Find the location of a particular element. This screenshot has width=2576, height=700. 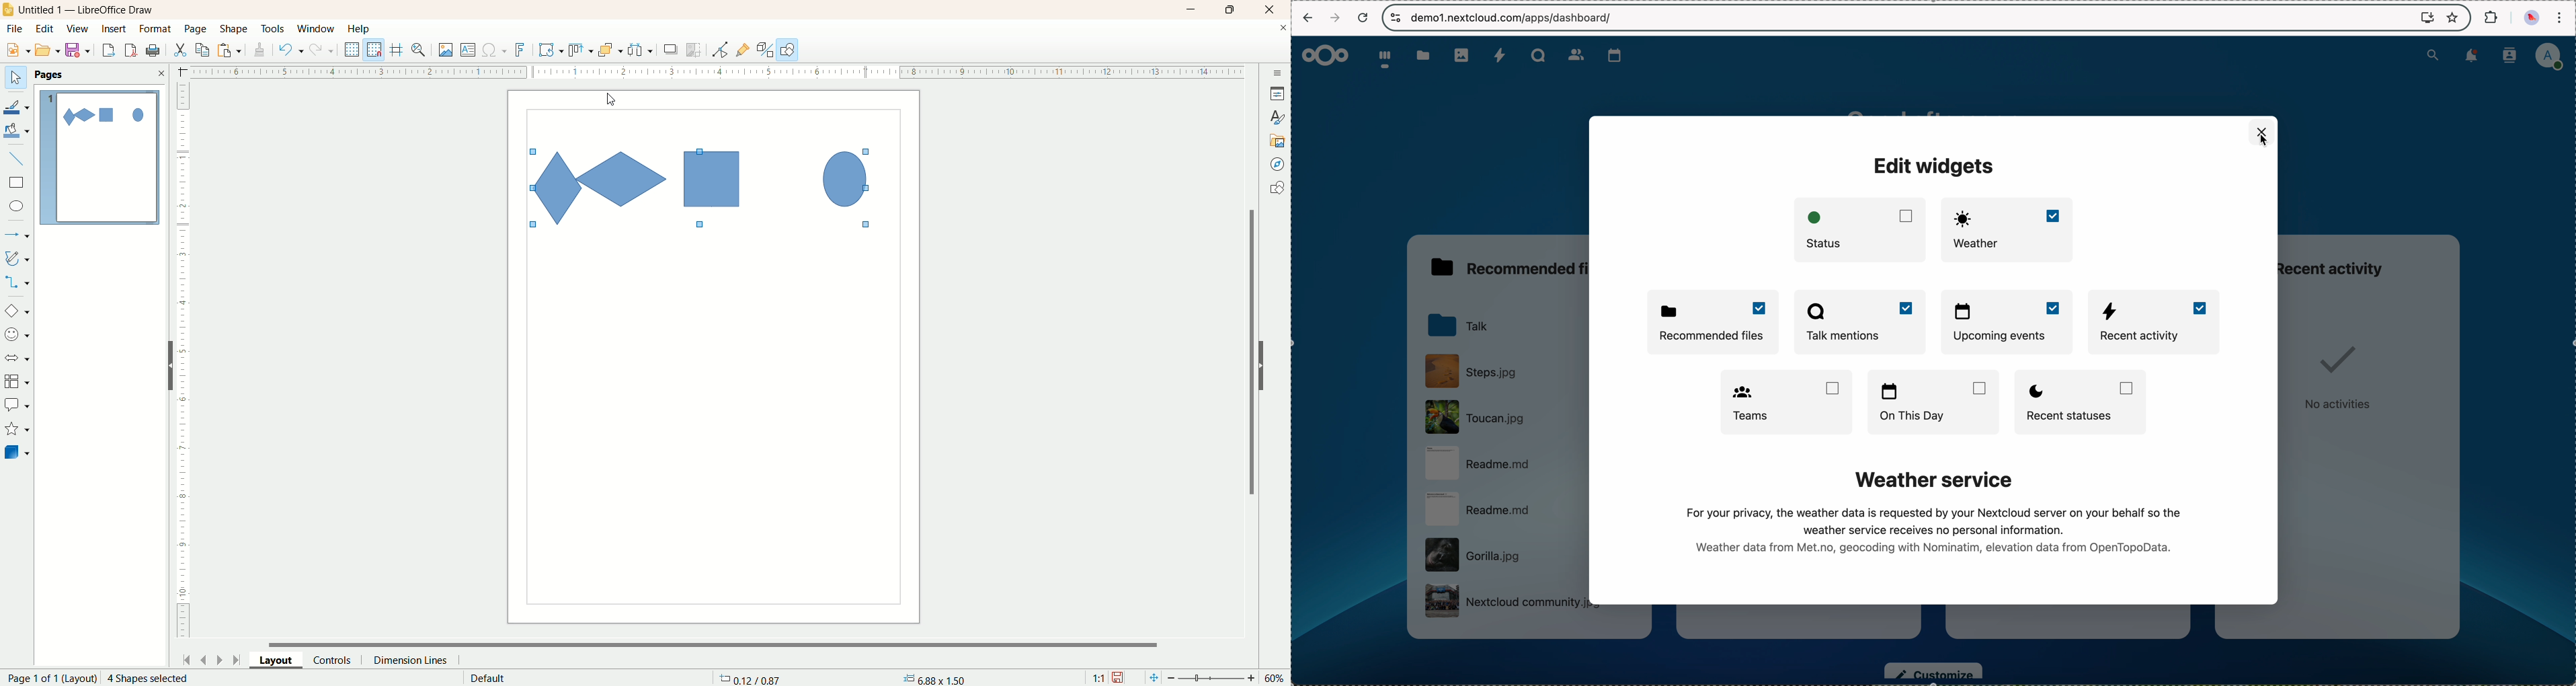

enable recent activity is located at coordinates (2156, 323).